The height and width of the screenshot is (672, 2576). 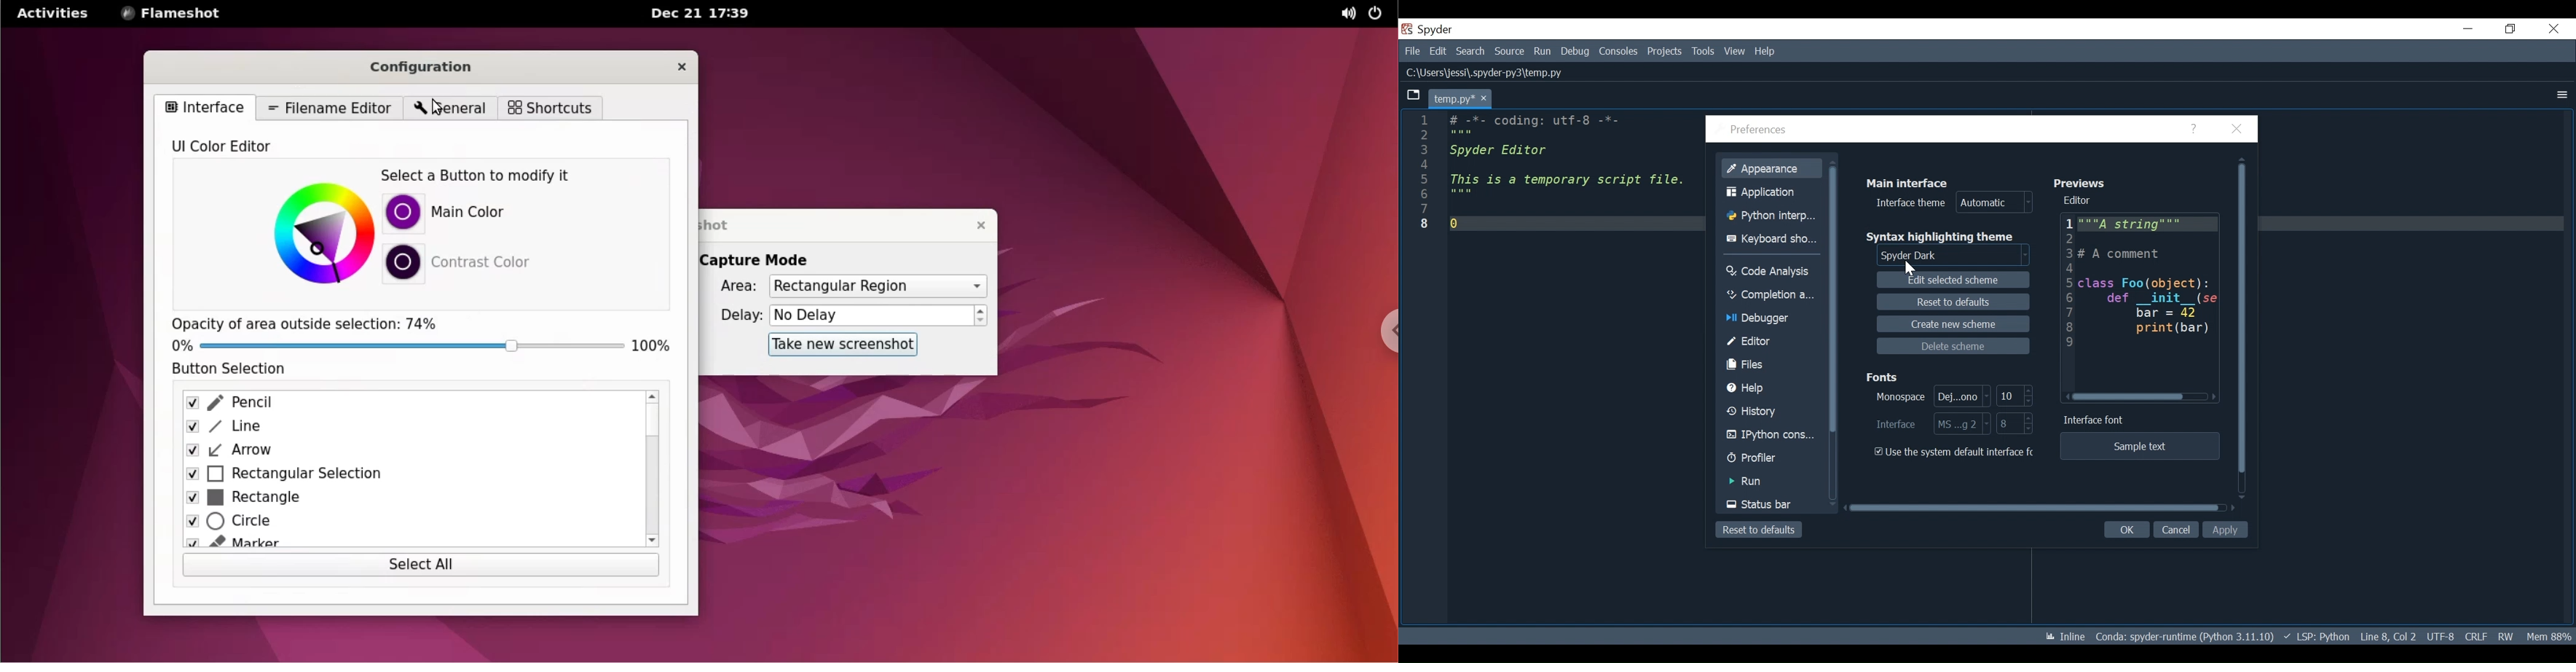 What do you see at coordinates (1772, 271) in the screenshot?
I see `Code Analysis` at bounding box center [1772, 271].